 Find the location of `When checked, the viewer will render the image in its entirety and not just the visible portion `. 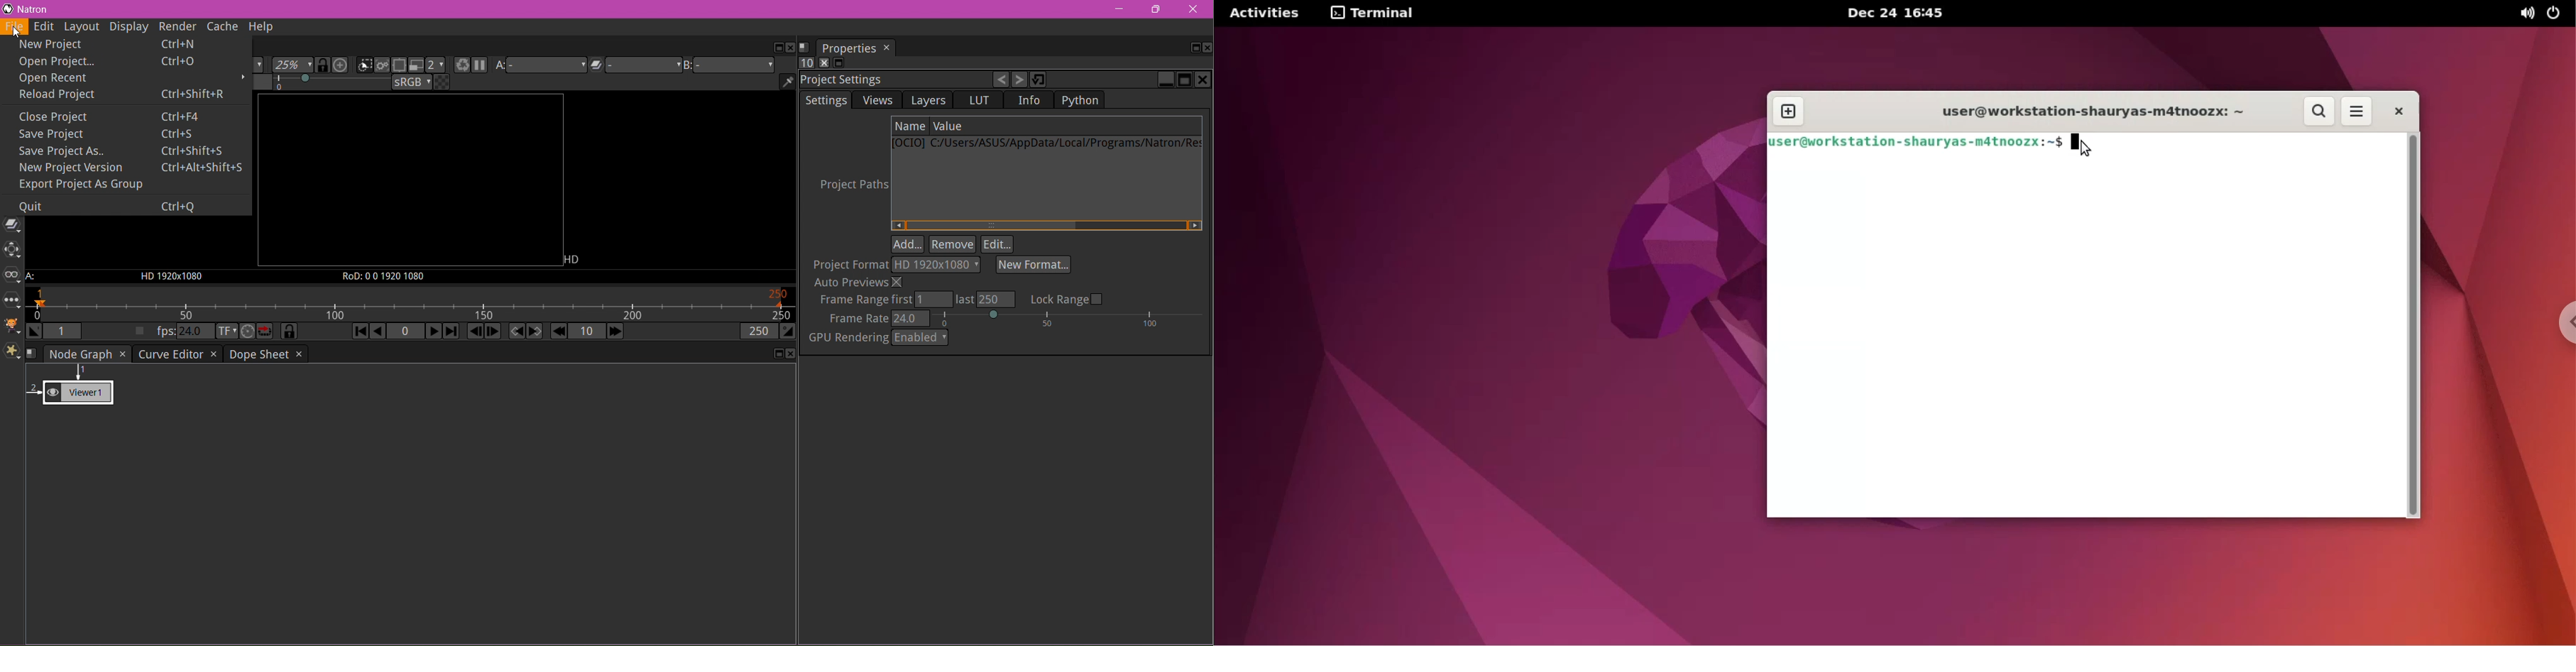

When checked, the viewer will render the image in its entirety and not just the visible portion  is located at coordinates (383, 66).